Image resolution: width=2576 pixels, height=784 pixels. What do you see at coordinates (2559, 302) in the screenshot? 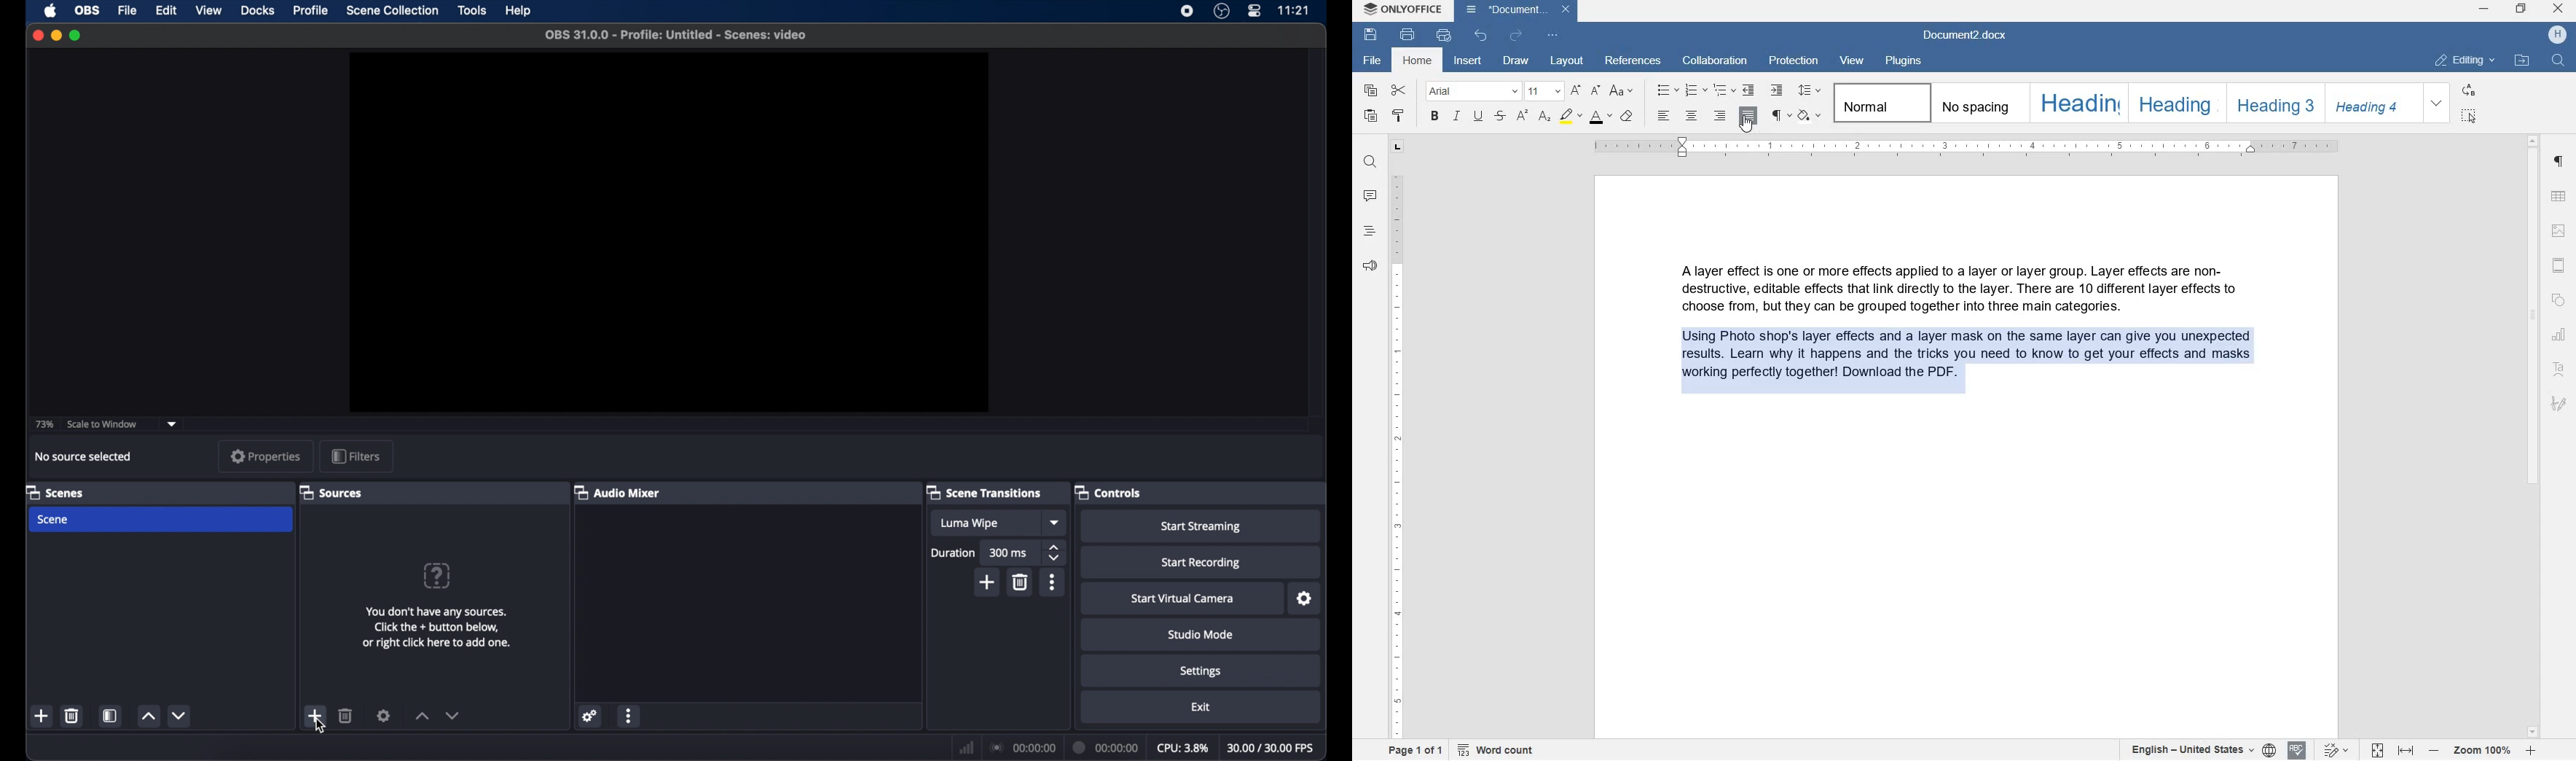
I see `SHAPE` at bounding box center [2559, 302].